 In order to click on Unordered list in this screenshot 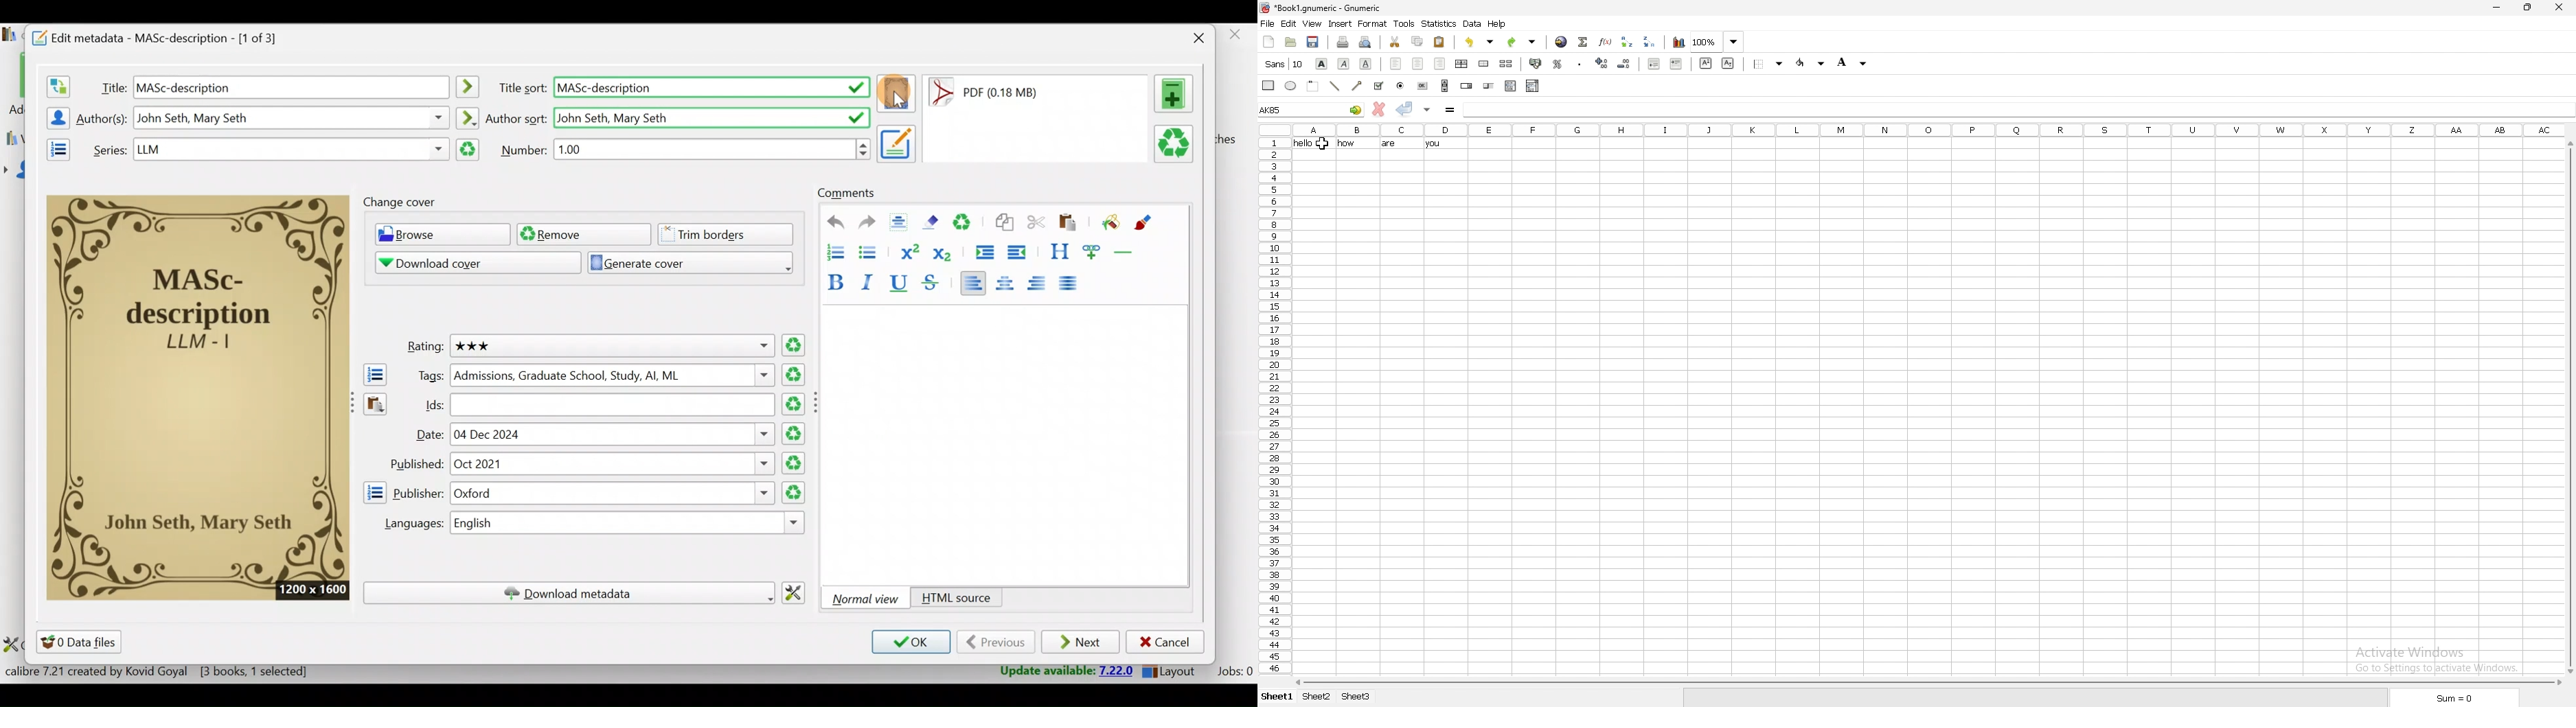, I will do `click(870, 251)`.